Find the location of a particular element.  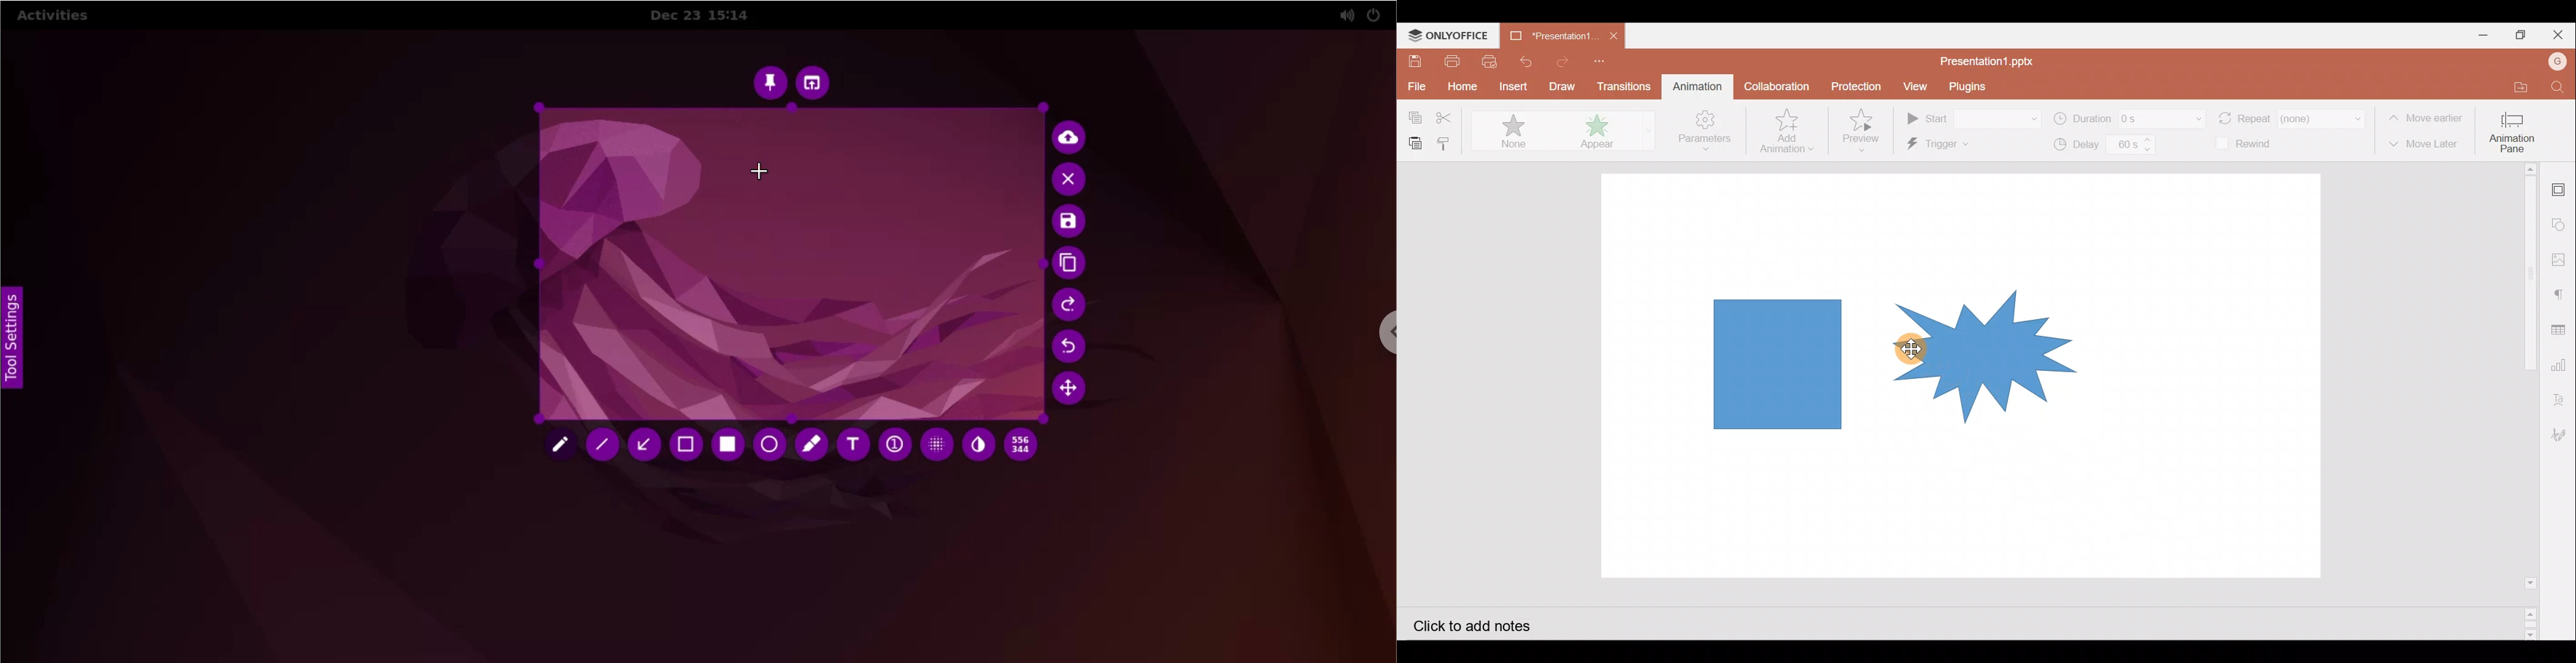

Home is located at coordinates (1459, 88).